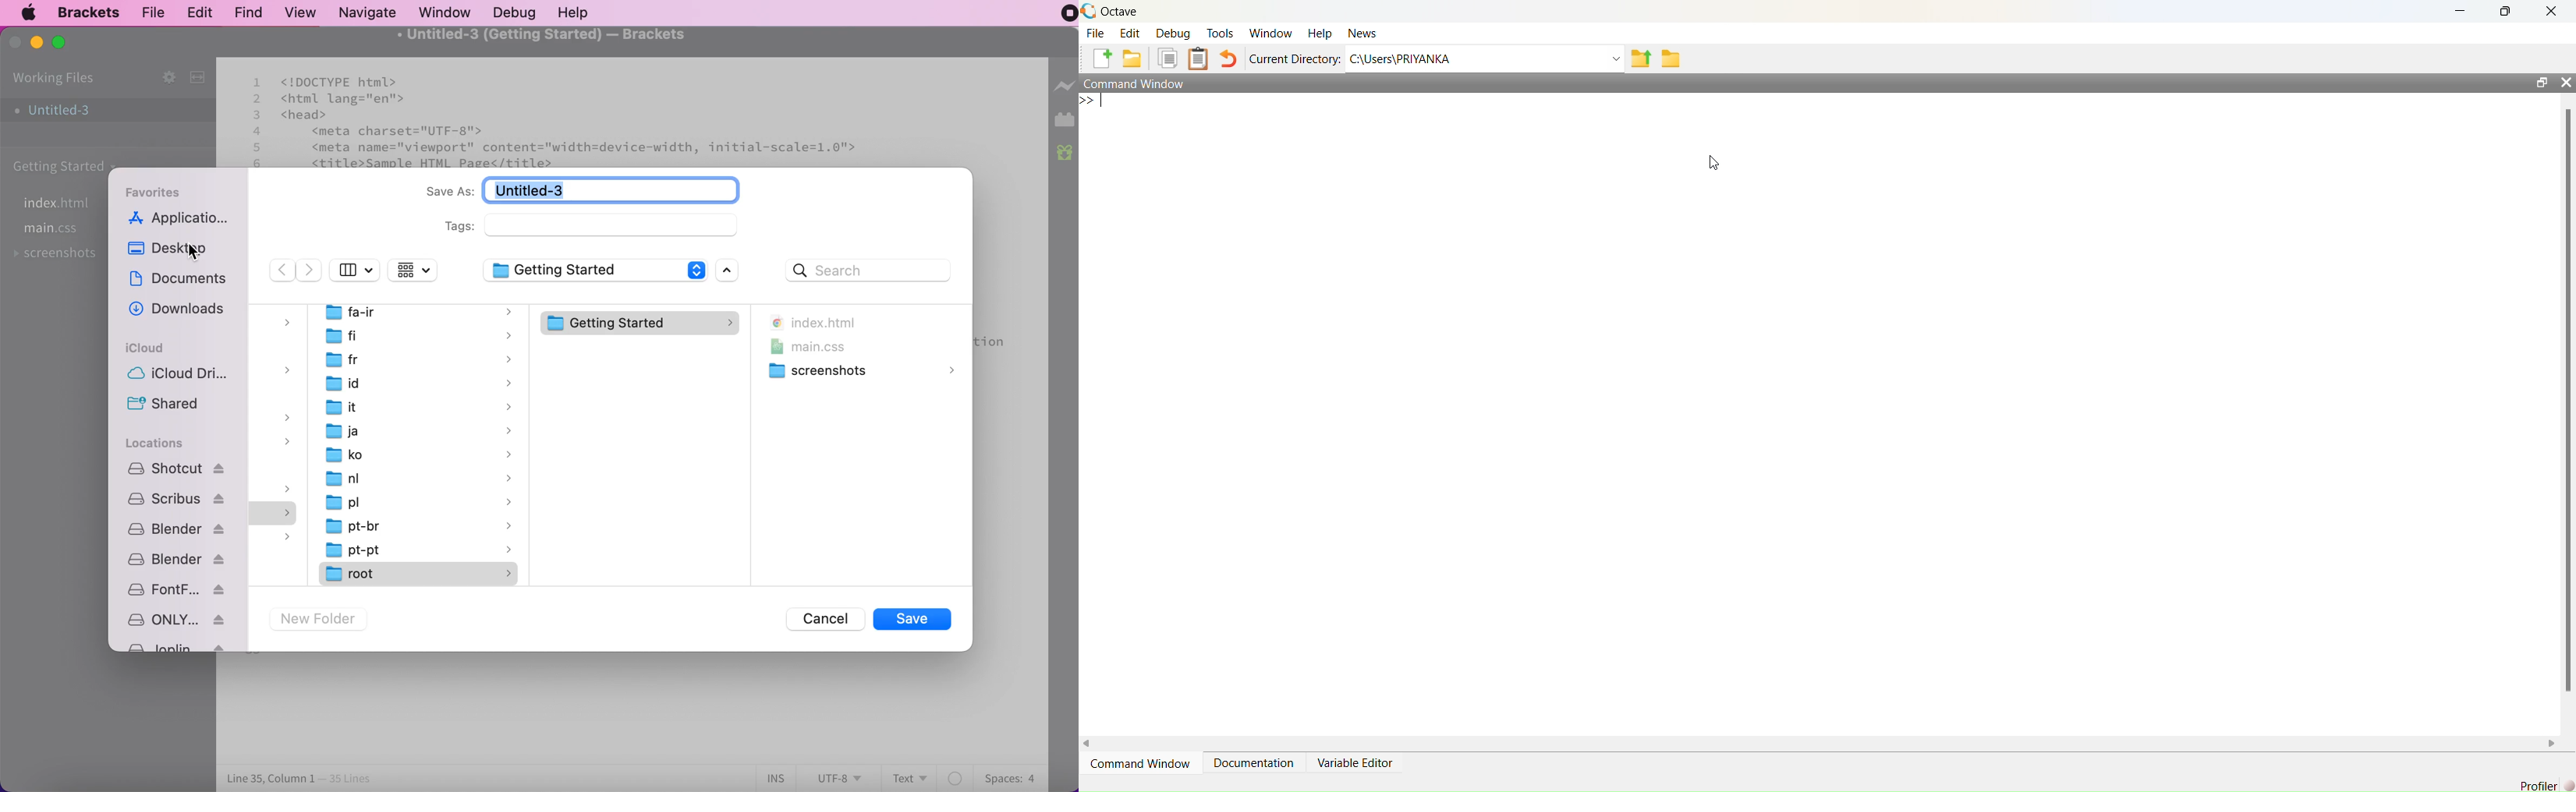  Describe the element at coordinates (421, 313) in the screenshot. I see `fa-ir` at that location.